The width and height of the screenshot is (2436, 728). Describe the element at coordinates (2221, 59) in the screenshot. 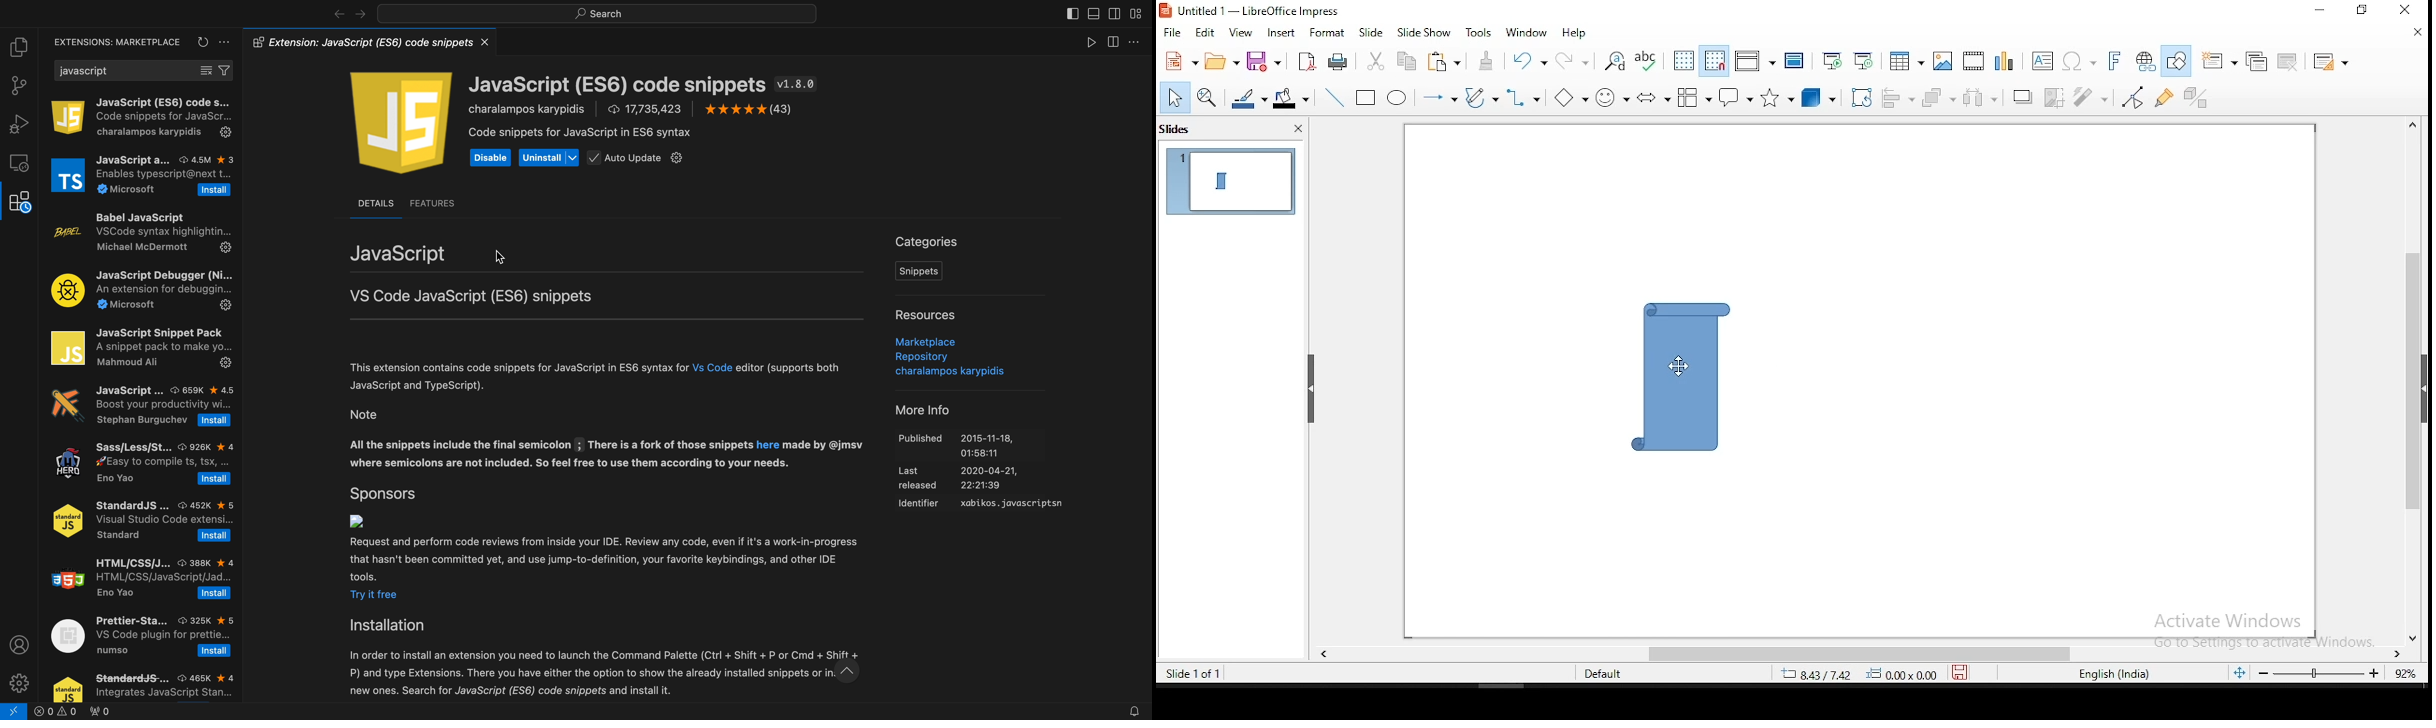

I see `new slide` at that location.